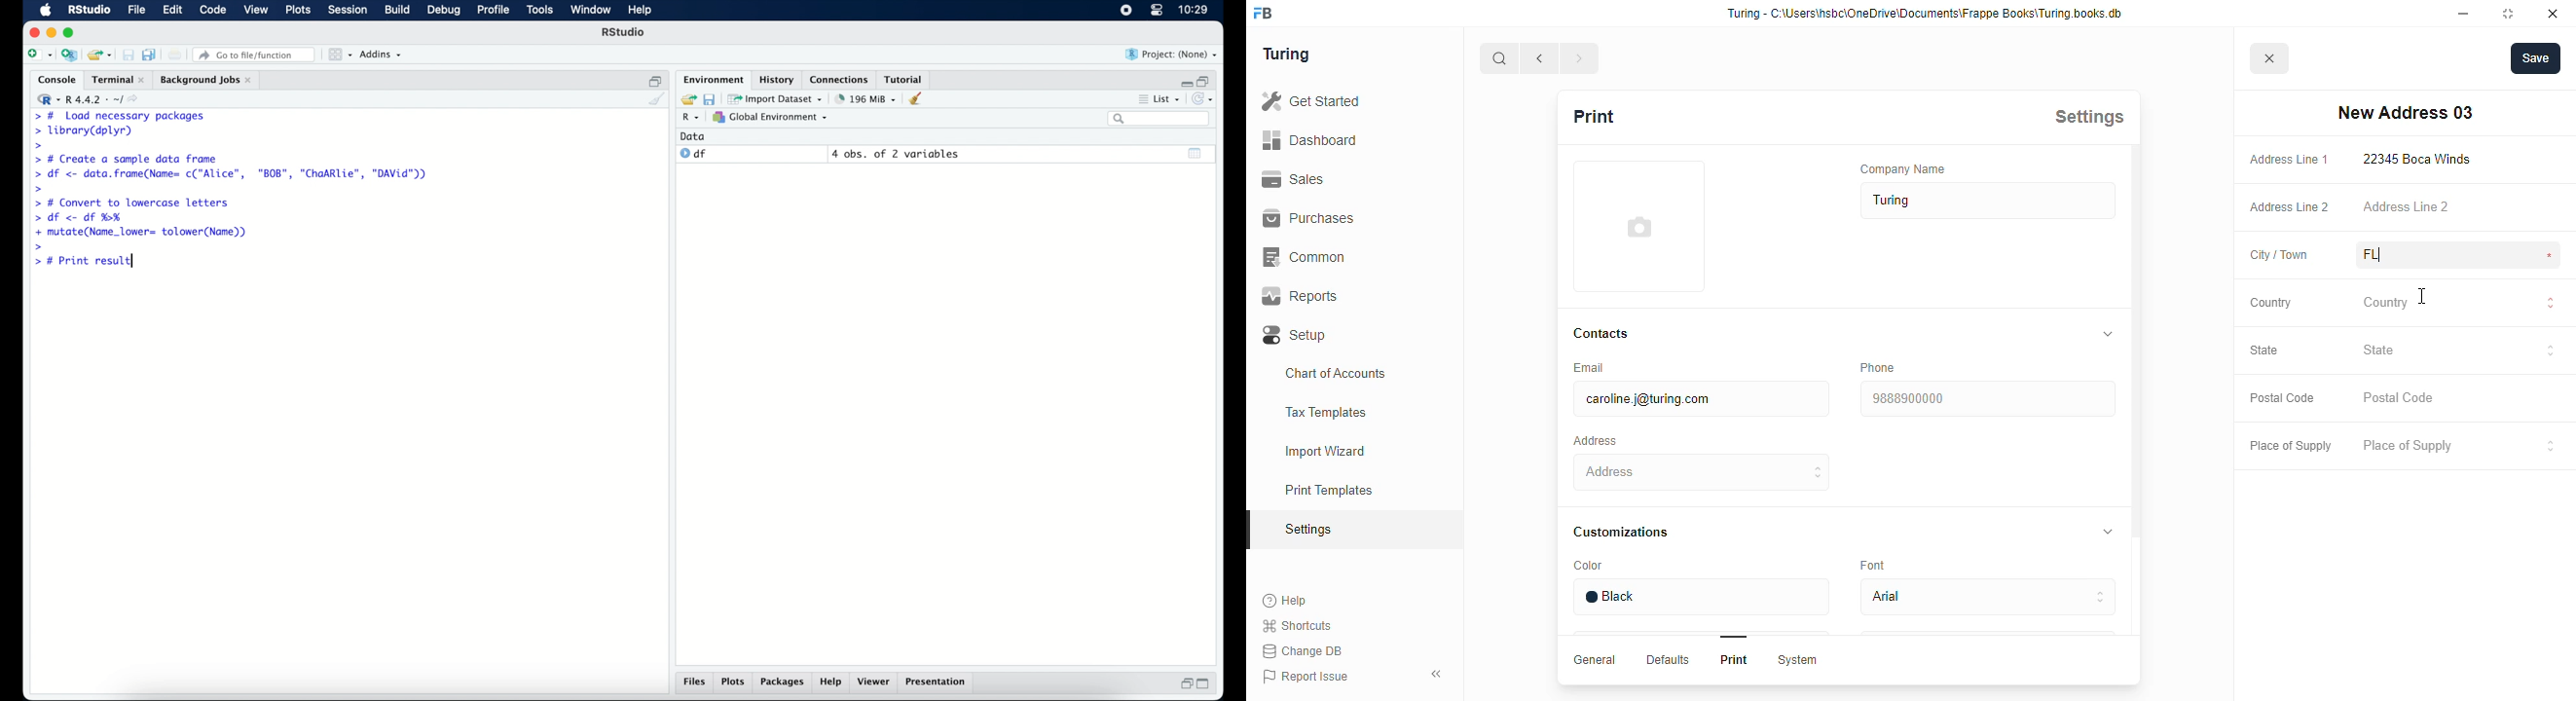 The height and width of the screenshot is (728, 2576). Describe the element at coordinates (86, 262) in the screenshot. I see `> # Print result` at that location.